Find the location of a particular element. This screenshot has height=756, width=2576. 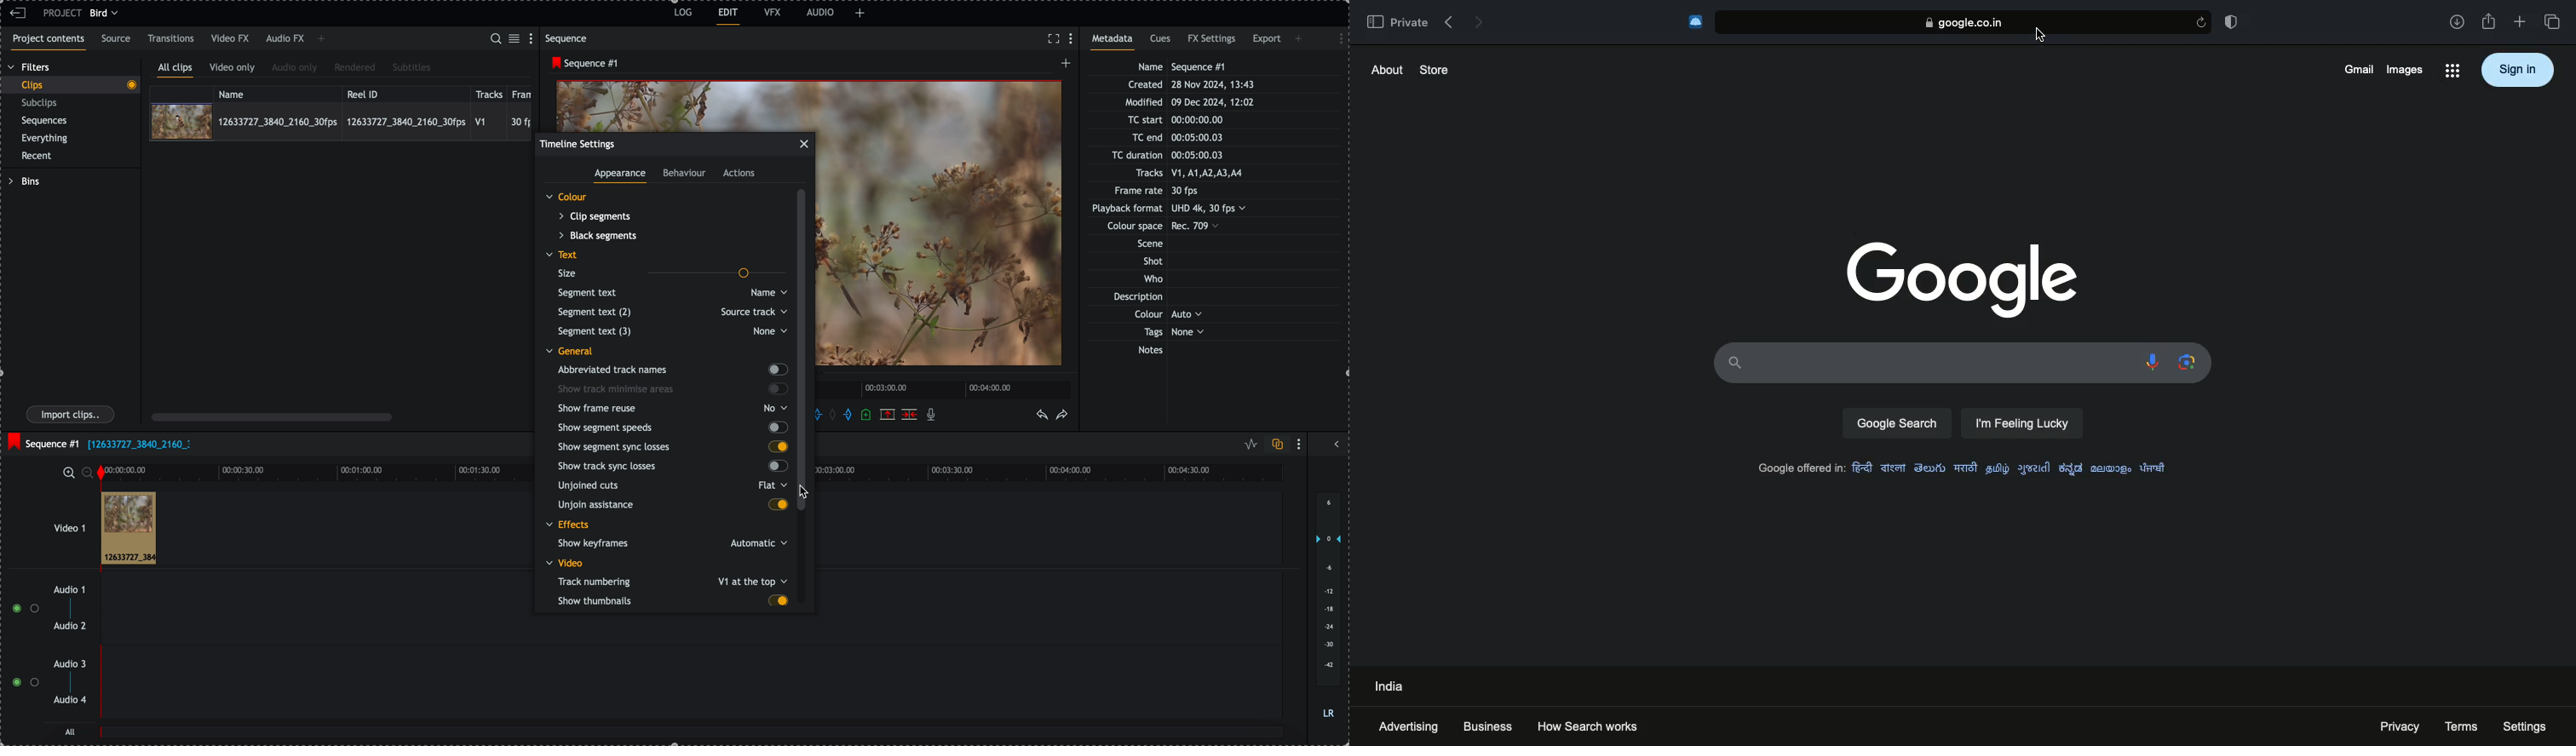

segment text (2) is located at coordinates (671, 313).